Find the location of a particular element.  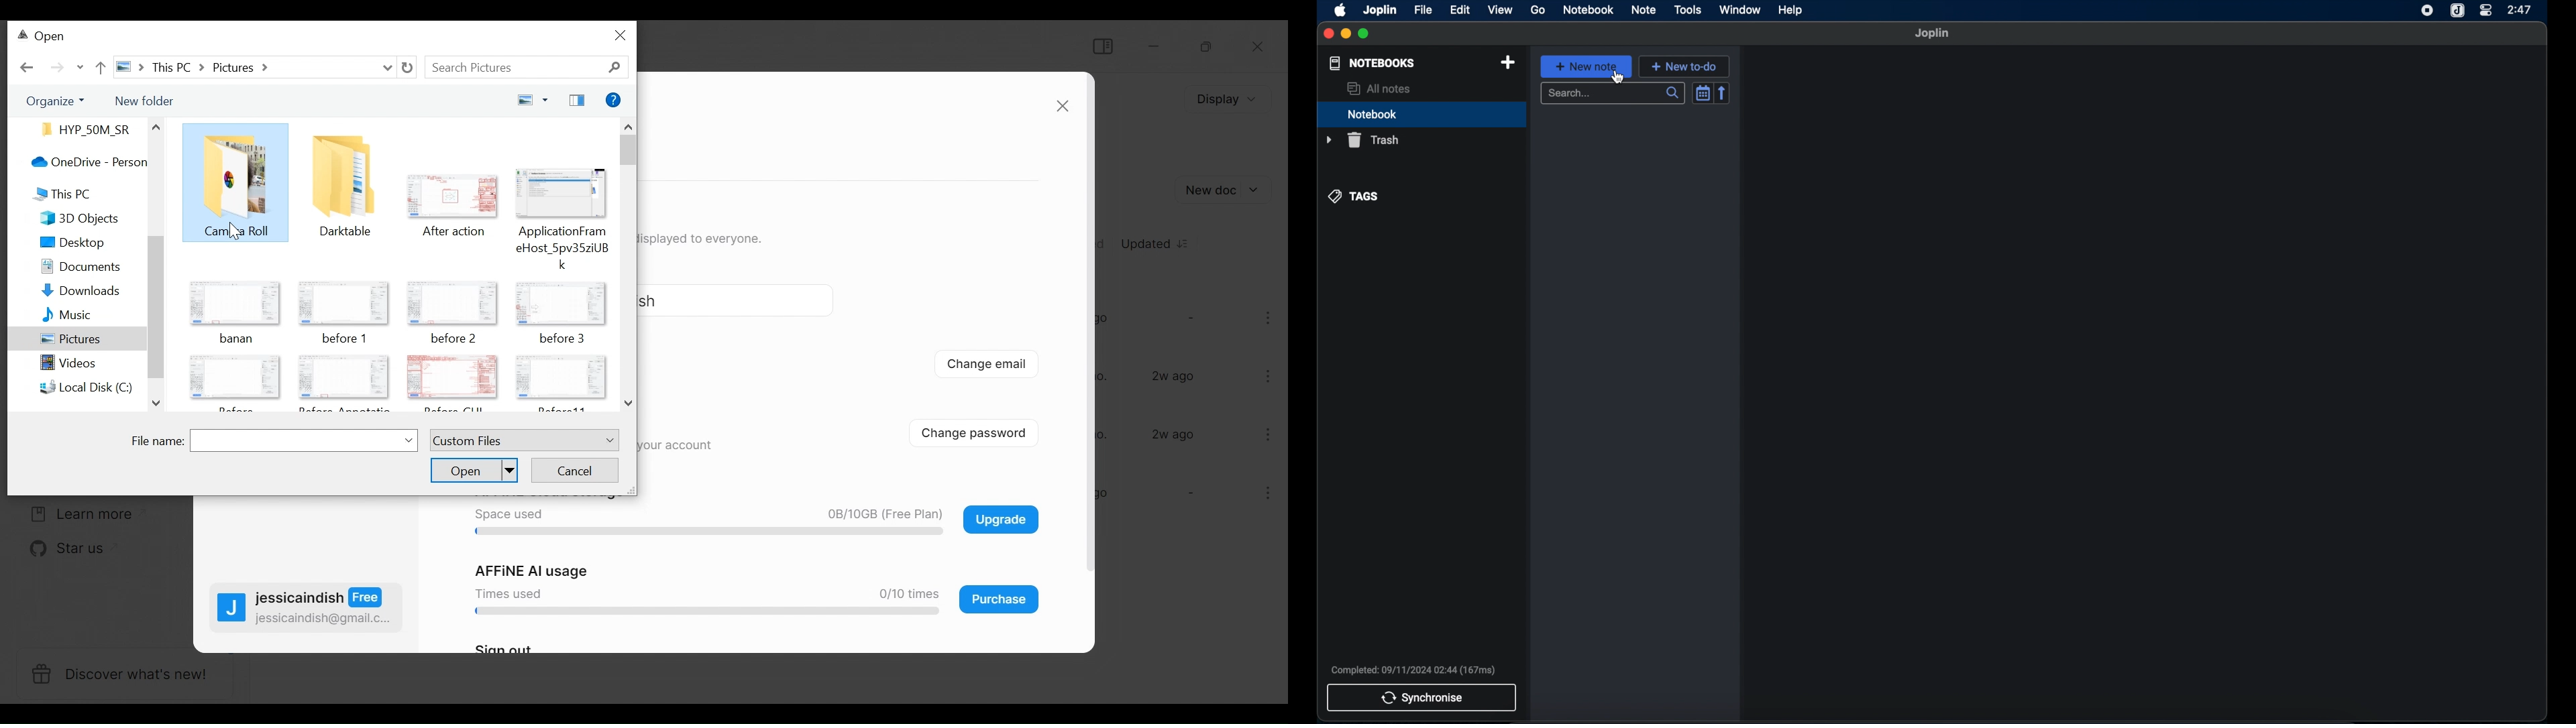

control center is located at coordinates (2487, 11).